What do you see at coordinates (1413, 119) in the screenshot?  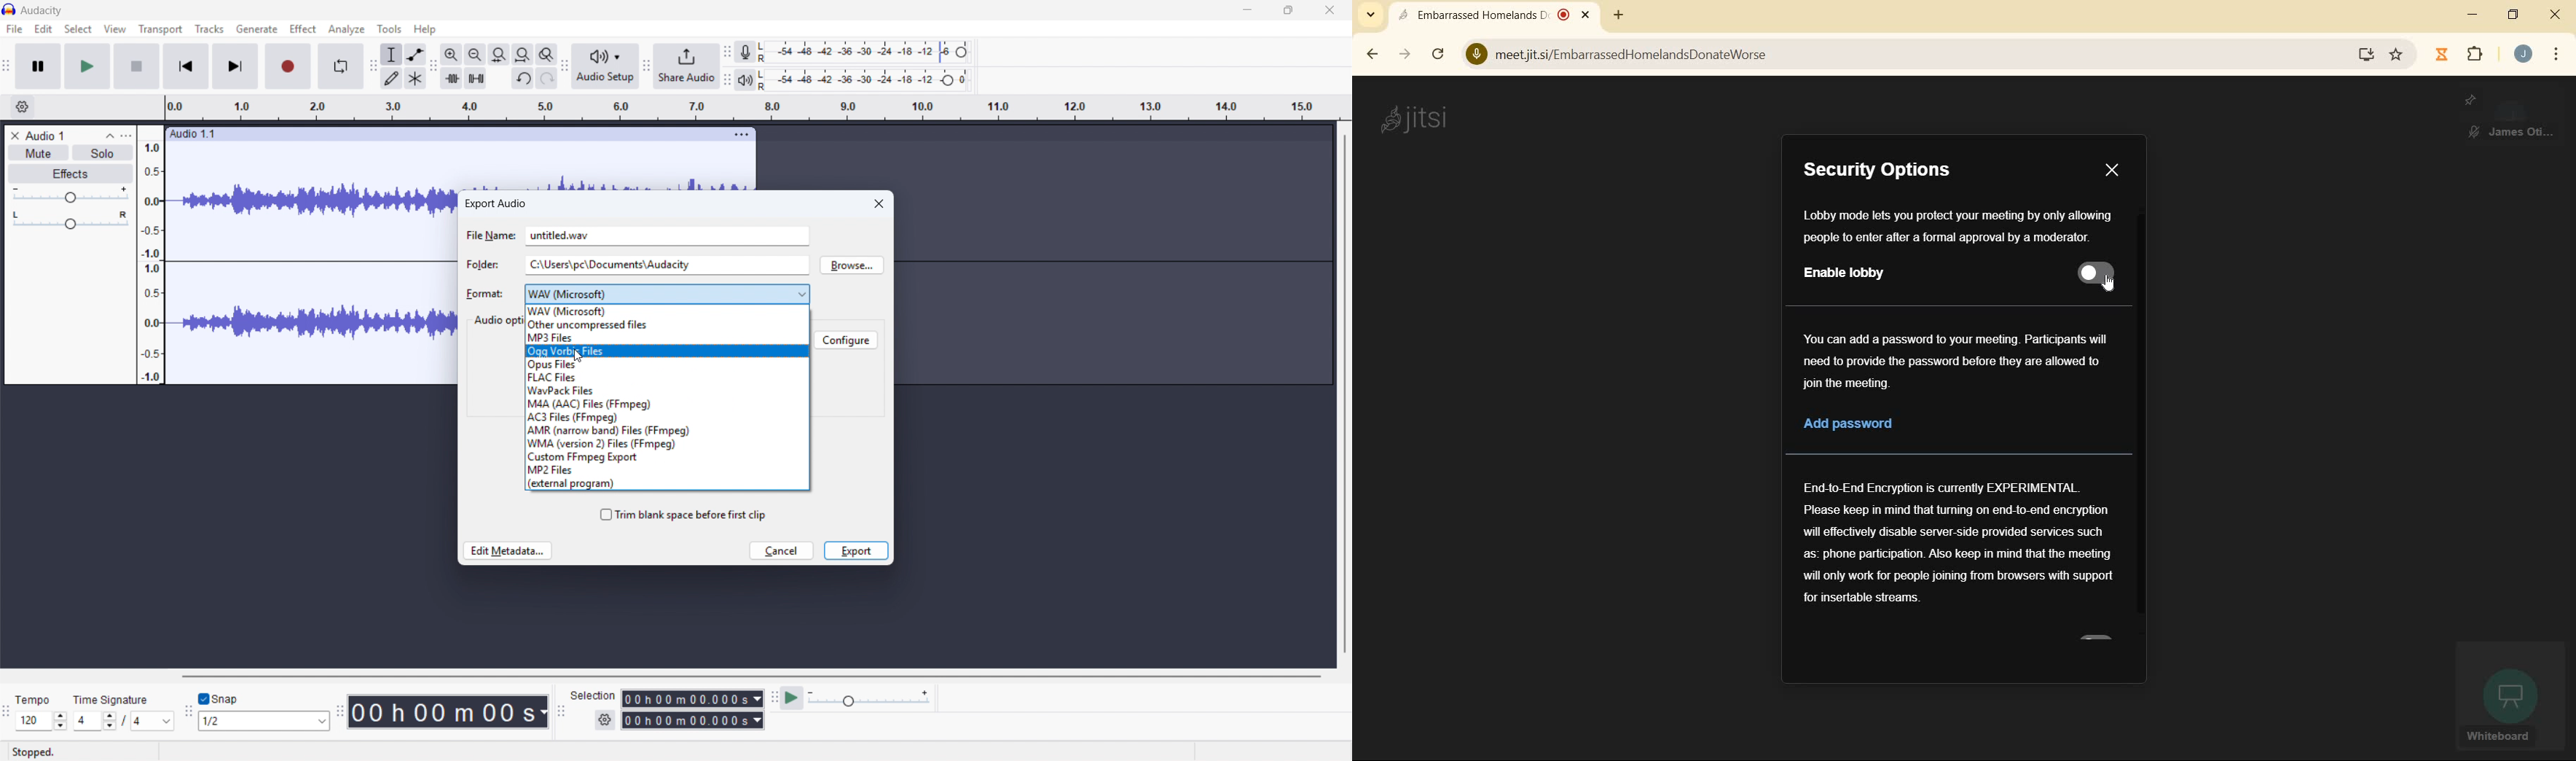 I see `system name` at bounding box center [1413, 119].